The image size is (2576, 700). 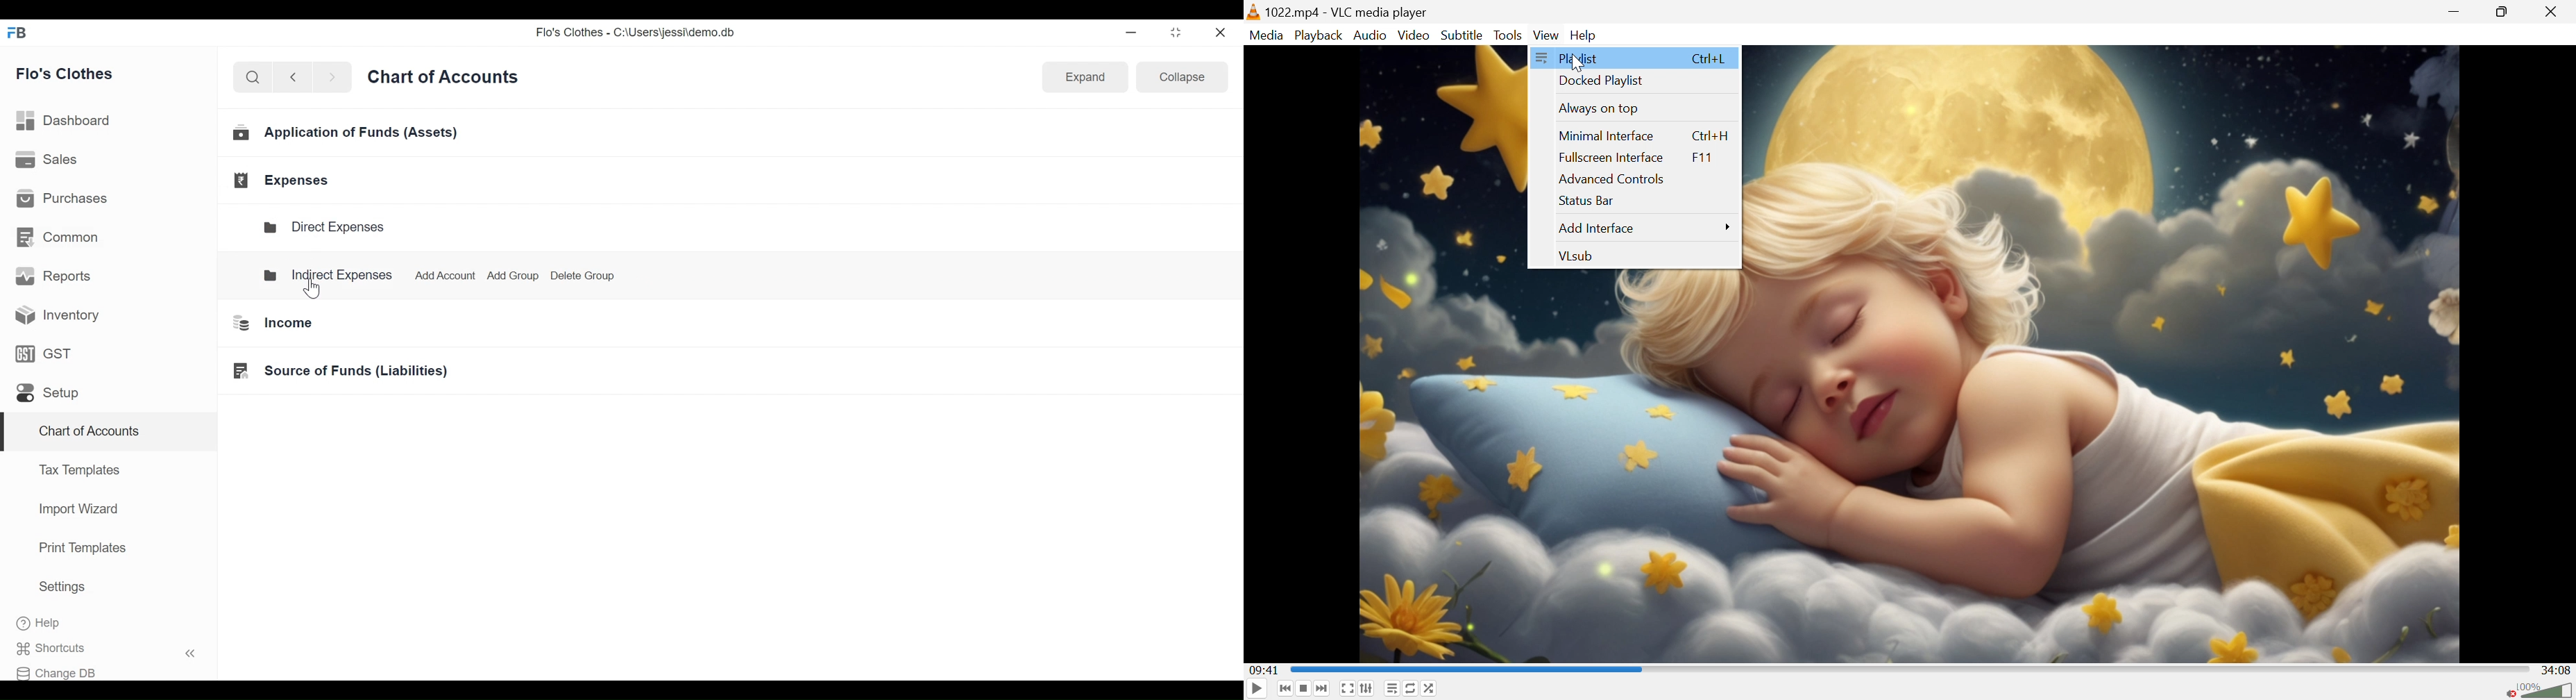 What do you see at coordinates (86, 433) in the screenshot?
I see `Chart of Accounts` at bounding box center [86, 433].